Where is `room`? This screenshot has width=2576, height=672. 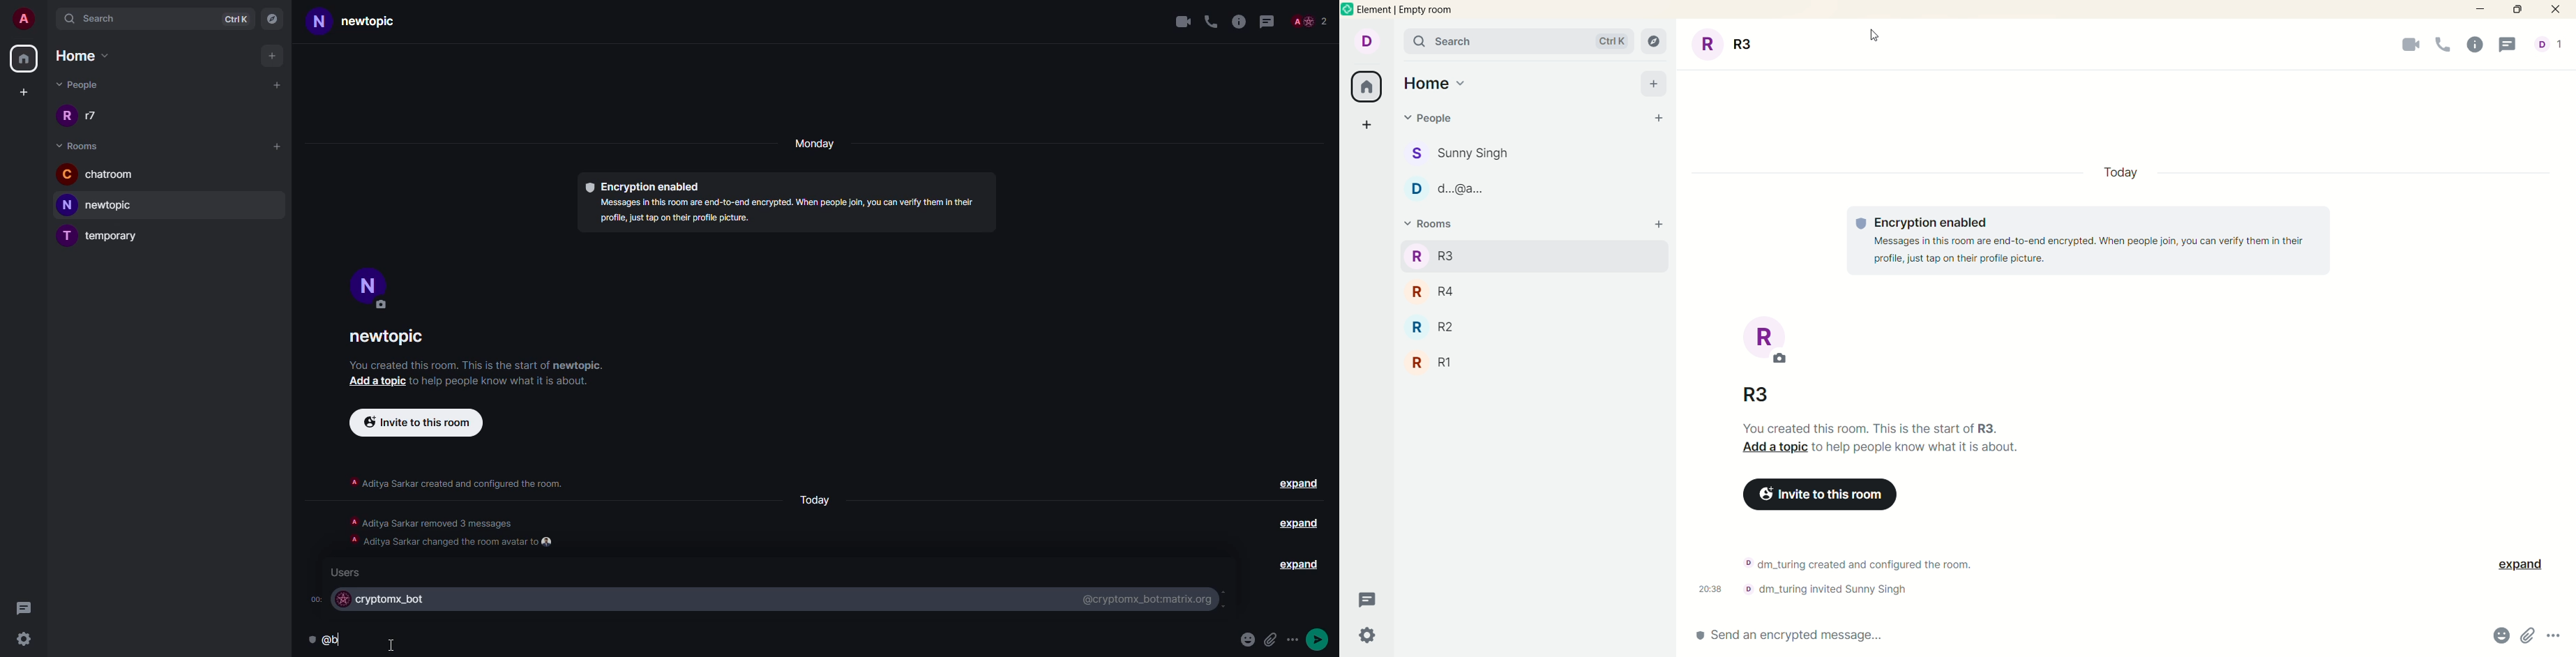 room is located at coordinates (81, 146).